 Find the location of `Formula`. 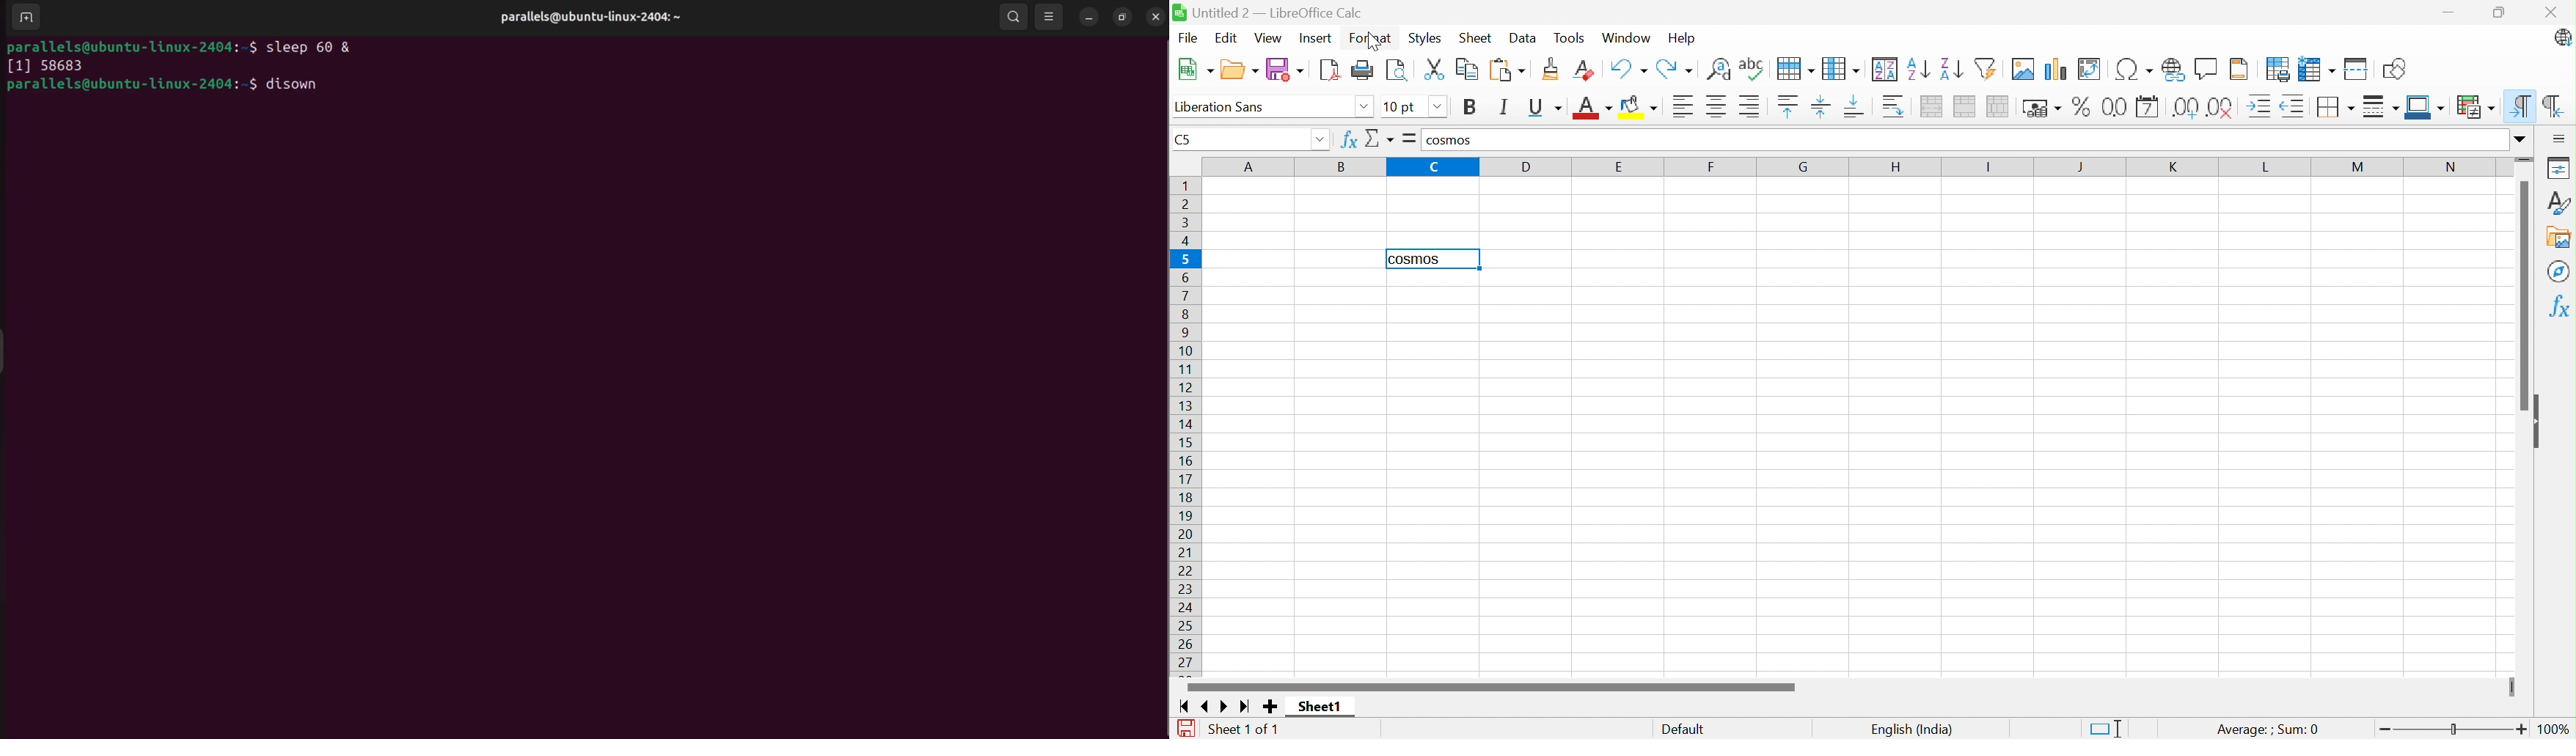

Formula is located at coordinates (1409, 138).